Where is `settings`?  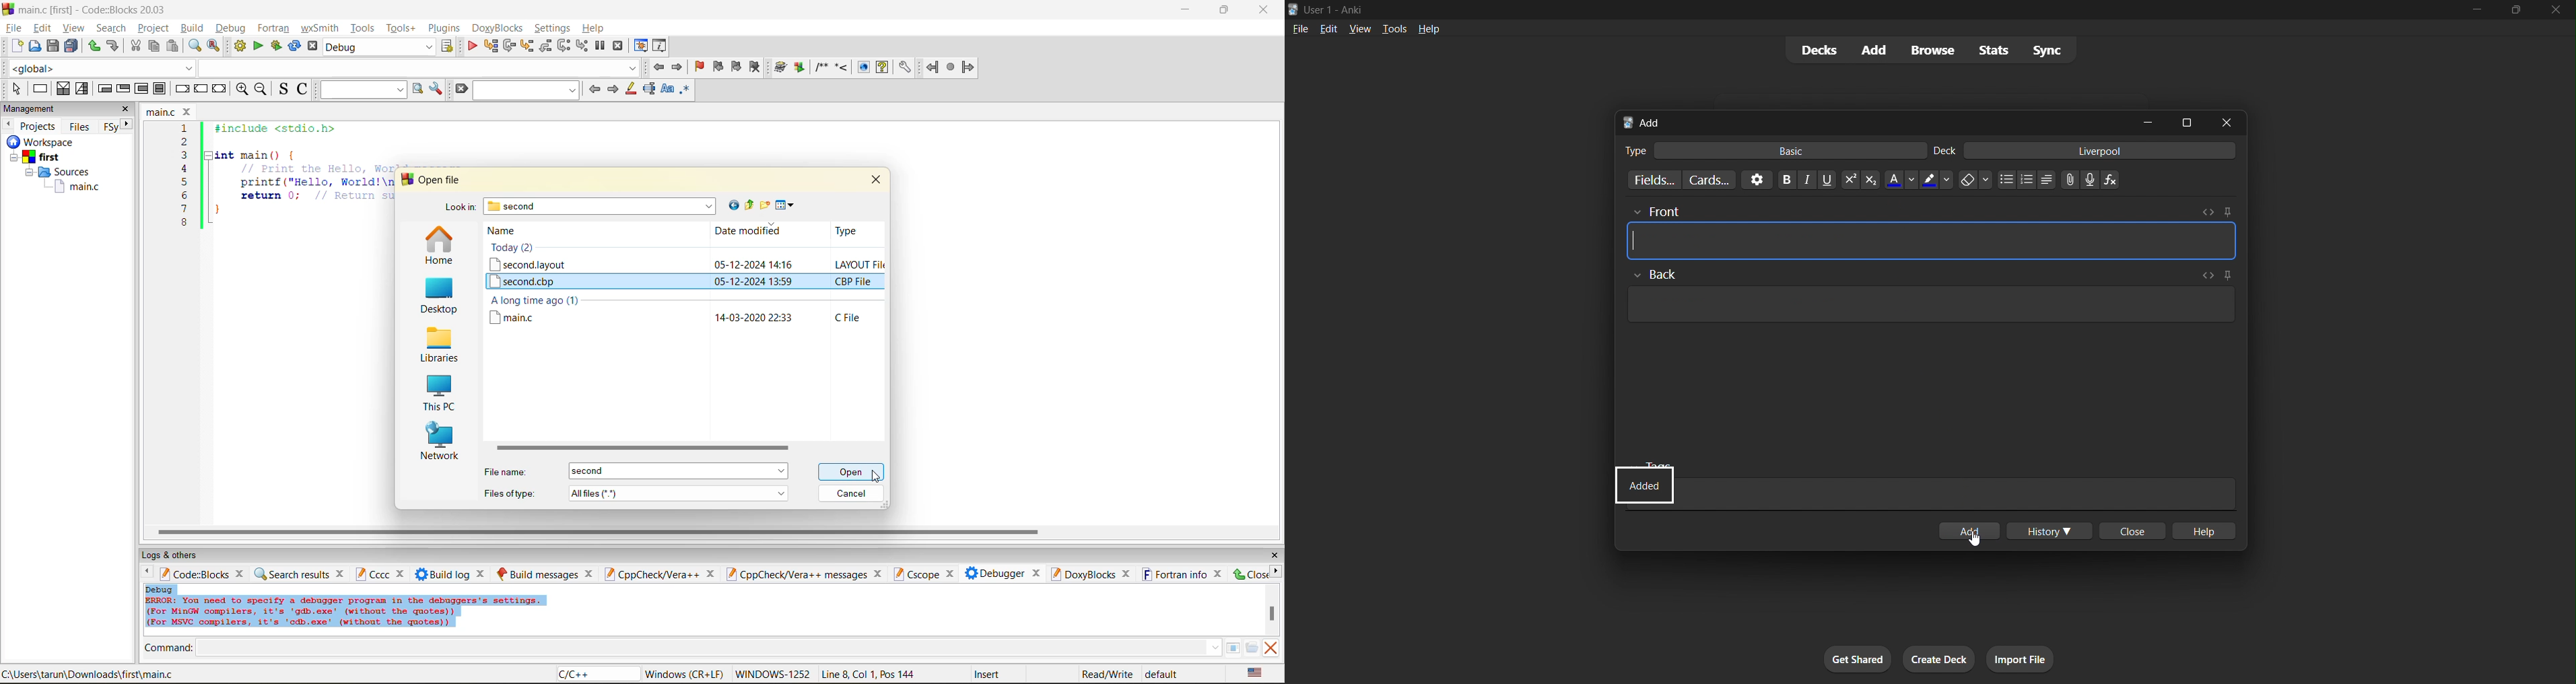 settings is located at coordinates (554, 28).